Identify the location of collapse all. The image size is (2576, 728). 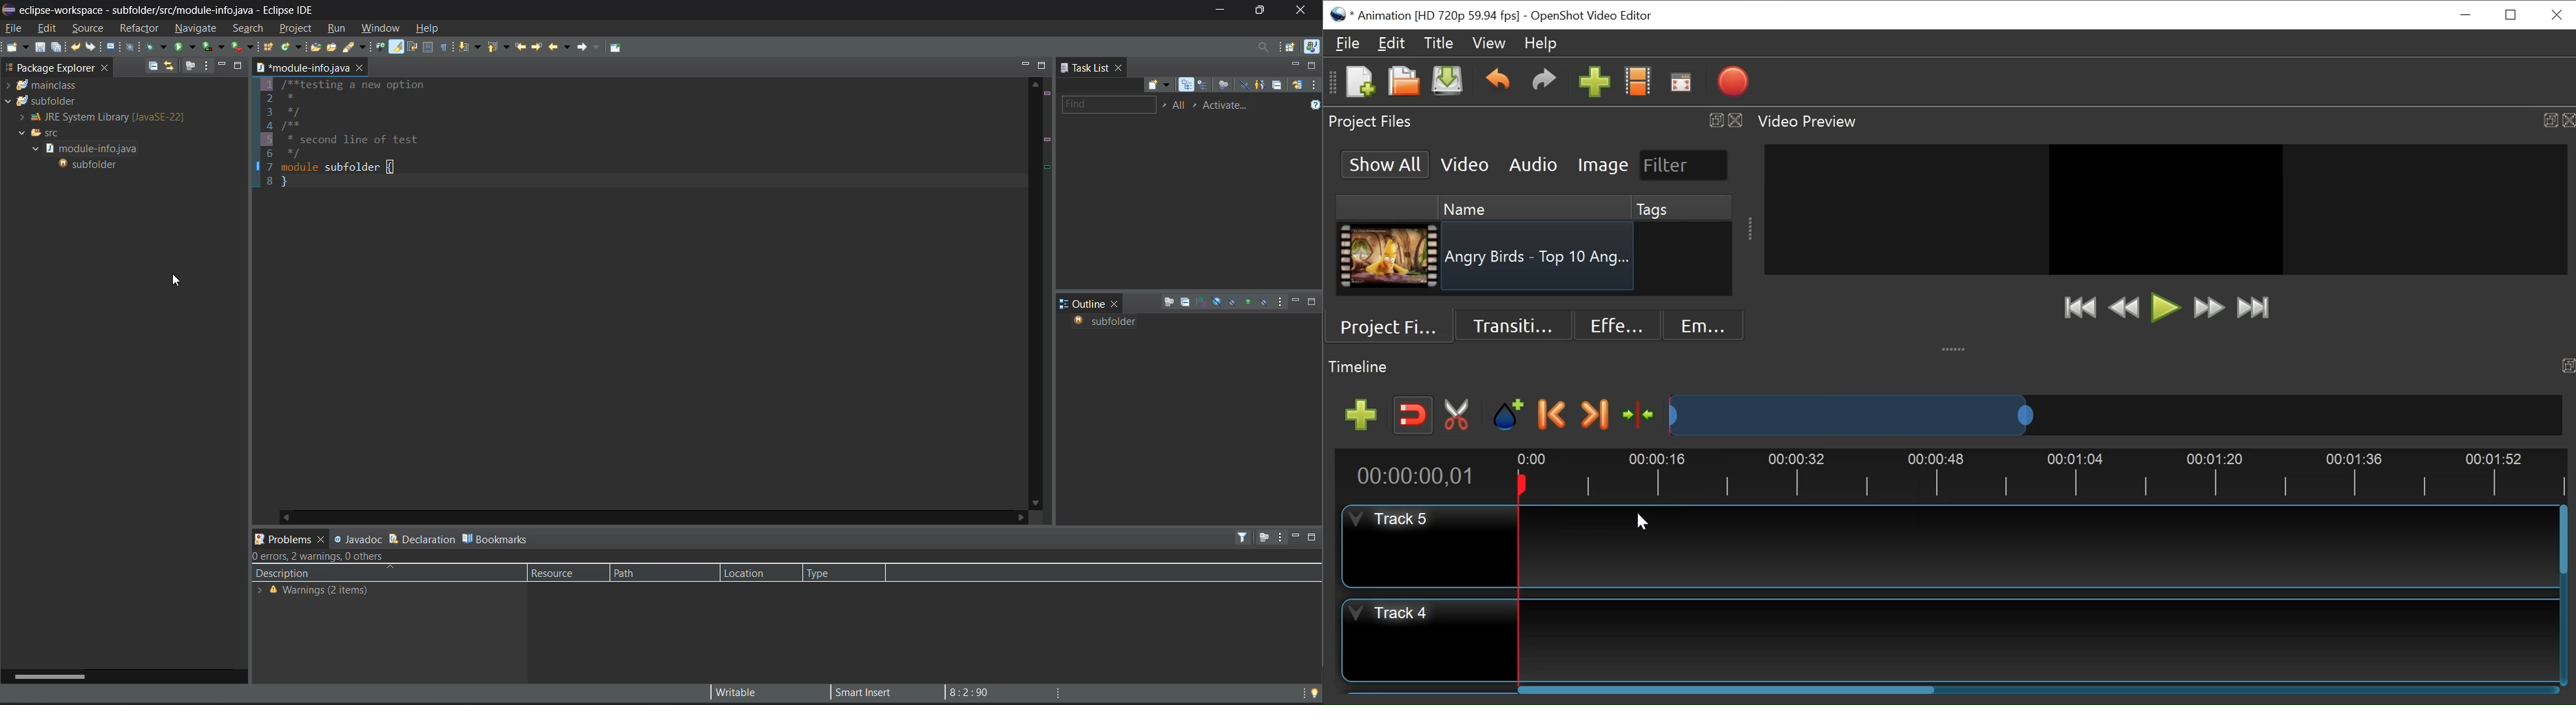
(153, 65).